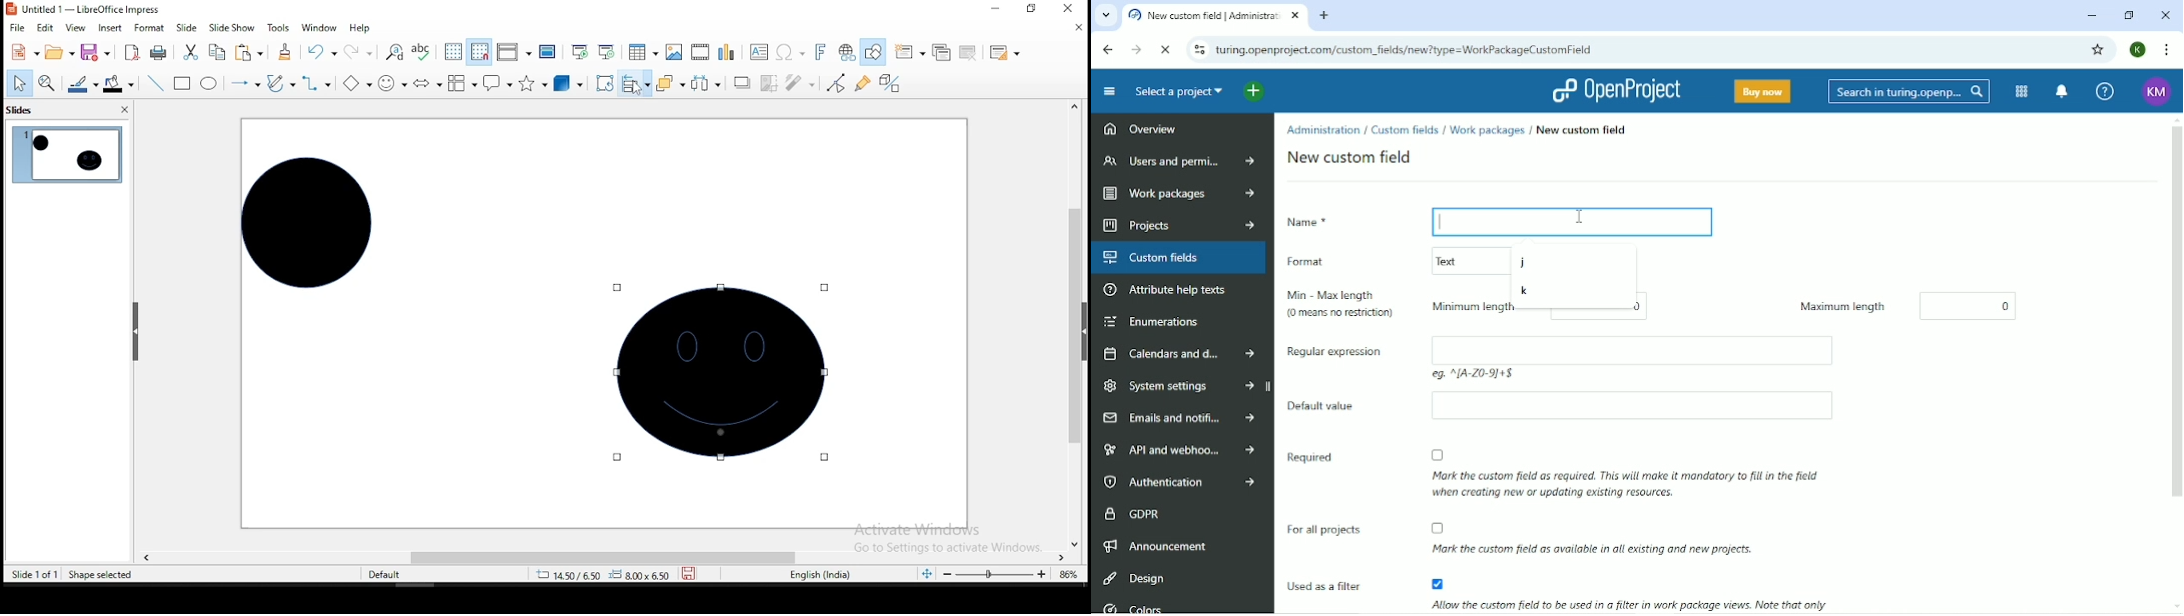 Image resolution: width=2184 pixels, height=616 pixels. I want to click on display views, so click(513, 52).